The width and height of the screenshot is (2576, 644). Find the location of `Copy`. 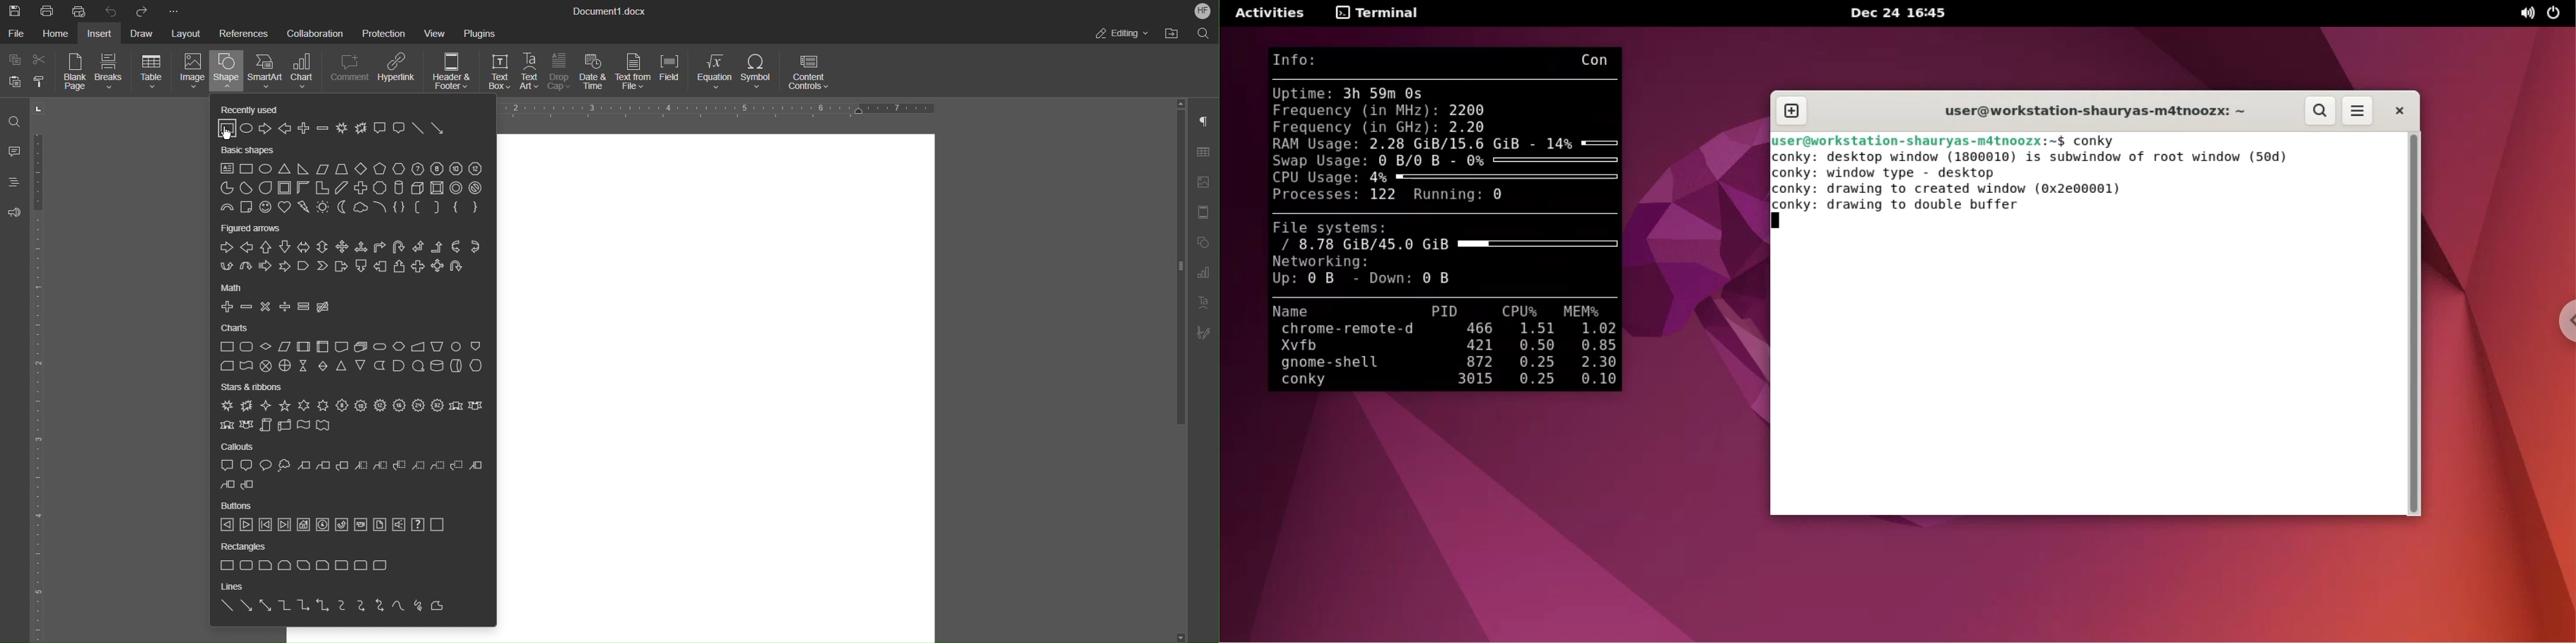

Copy is located at coordinates (14, 59).